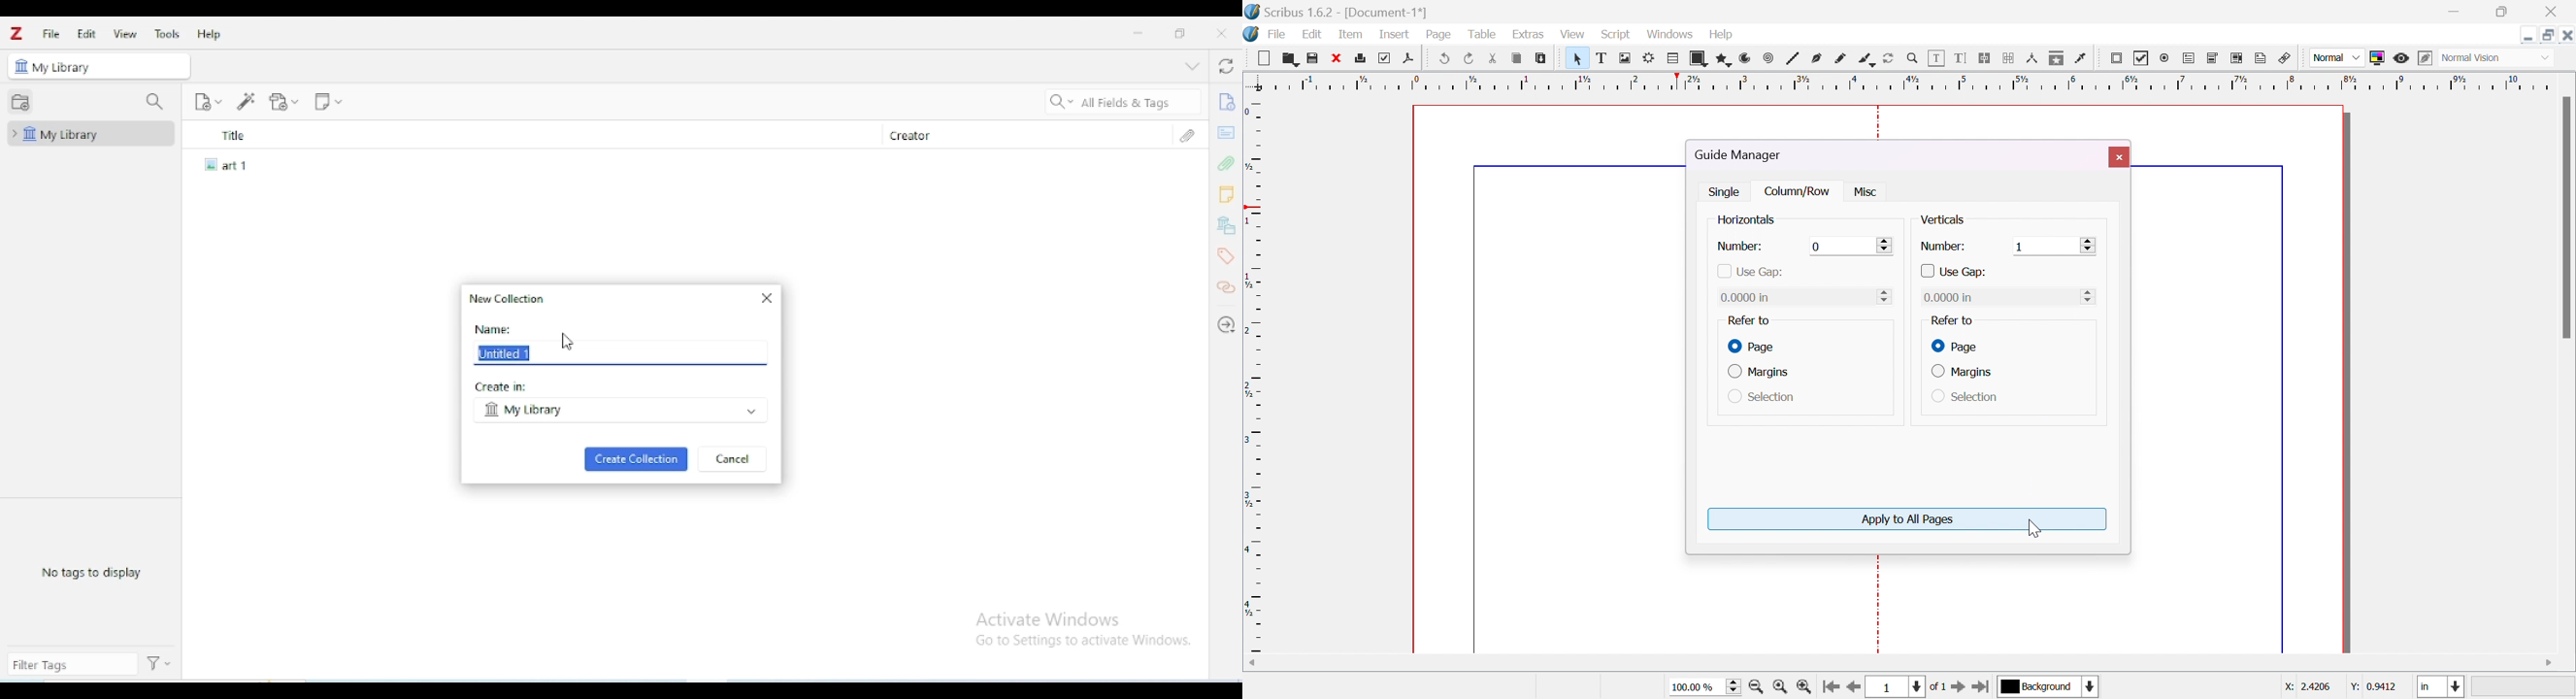 This screenshot has height=700, width=2576. Describe the element at coordinates (2550, 34) in the screenshot. I see `Restore down` at that location.